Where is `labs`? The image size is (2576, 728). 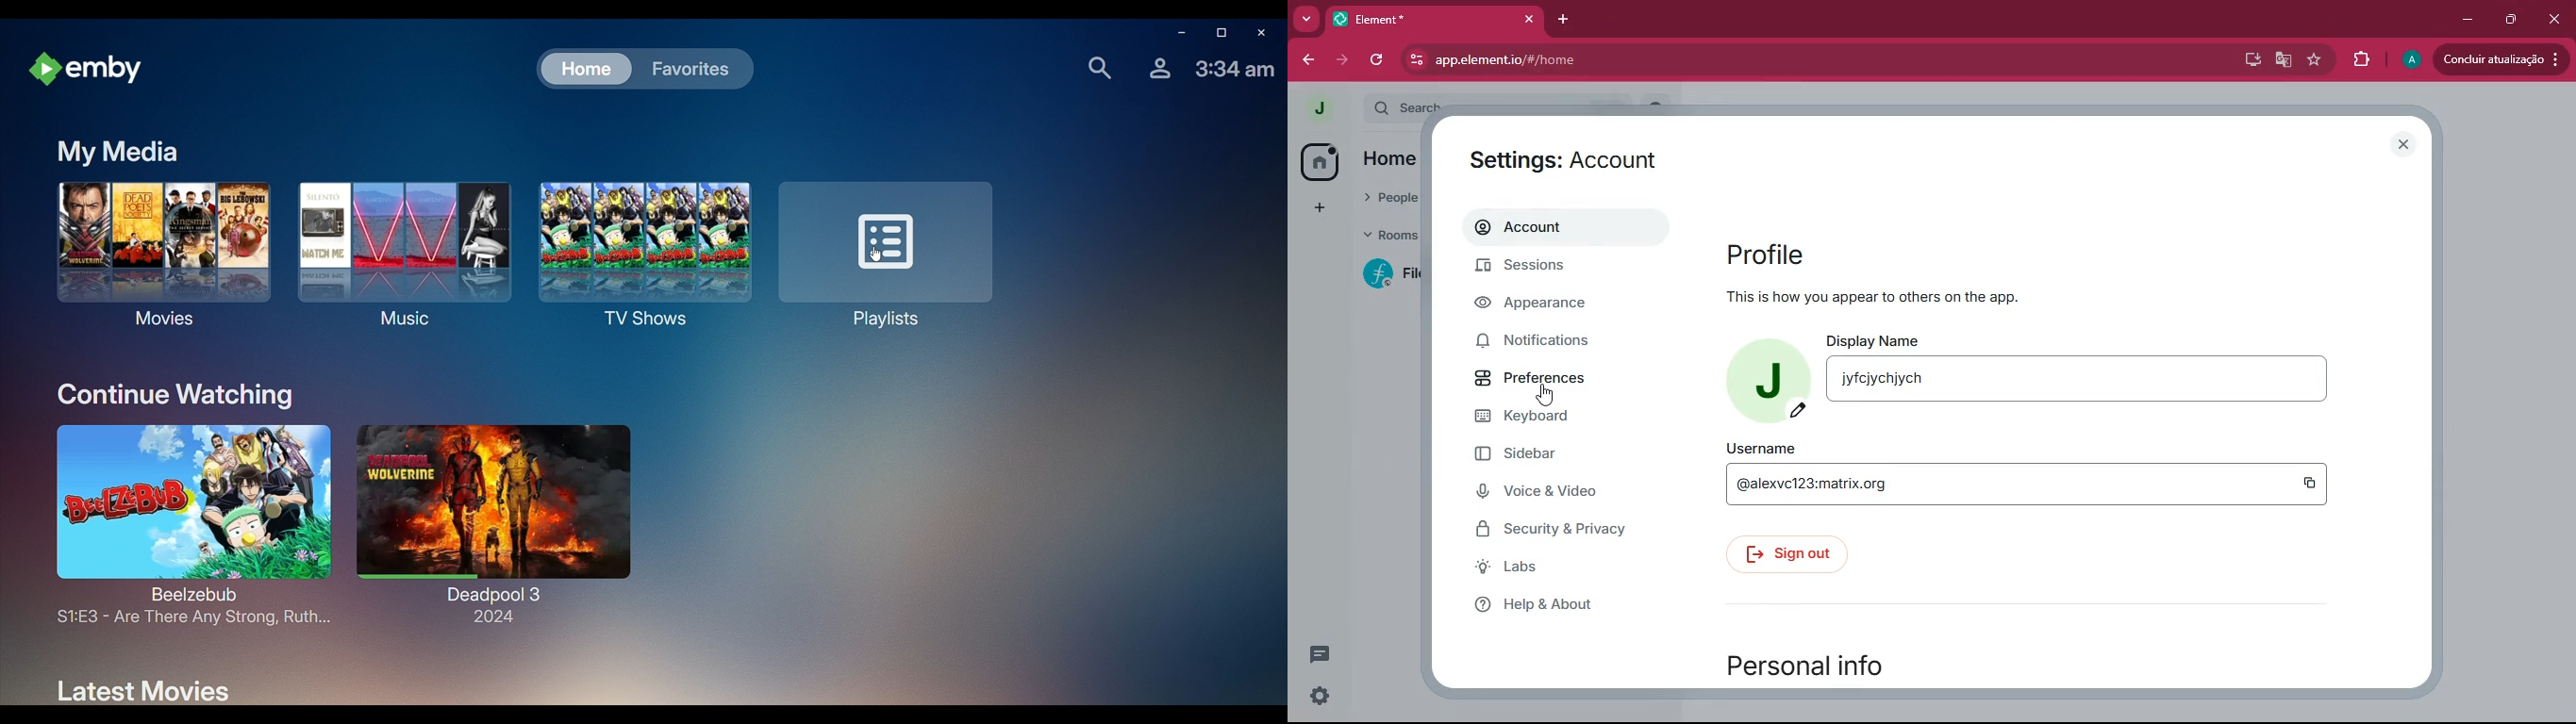
labs is located at coordinates (1548, 568).